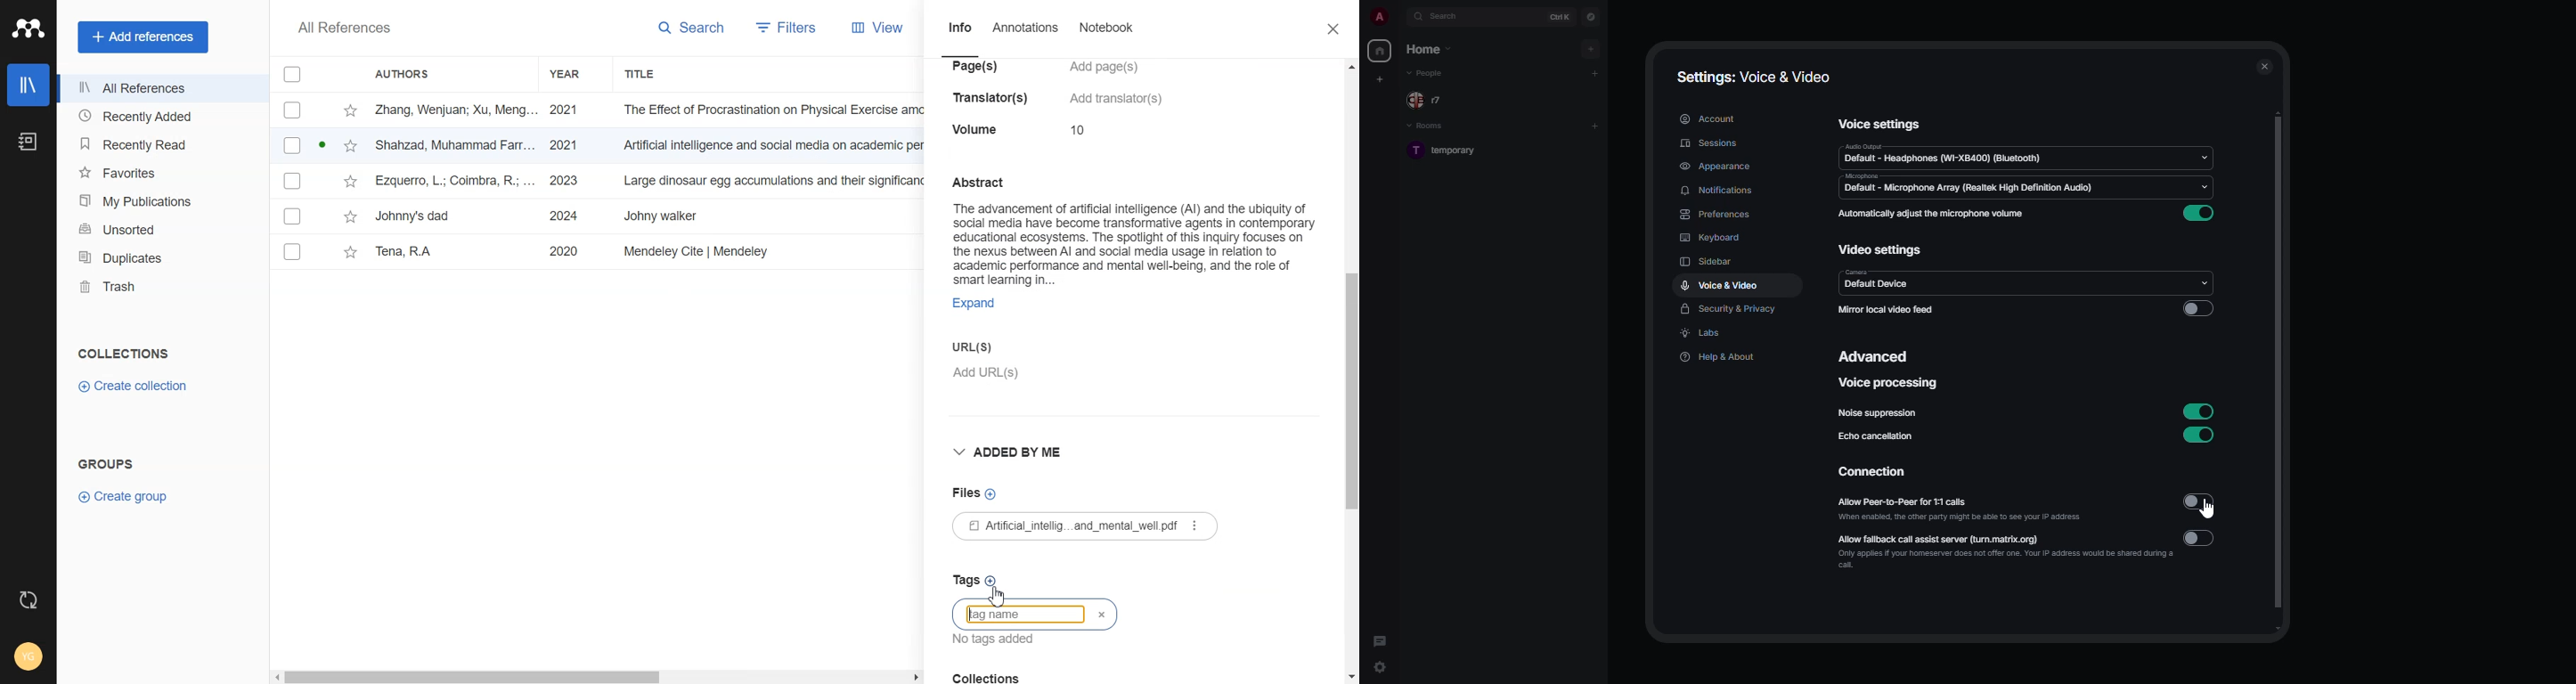  Describe the element at coordinates (160, 198) in the screenshot. I see `My Publication` at that location.